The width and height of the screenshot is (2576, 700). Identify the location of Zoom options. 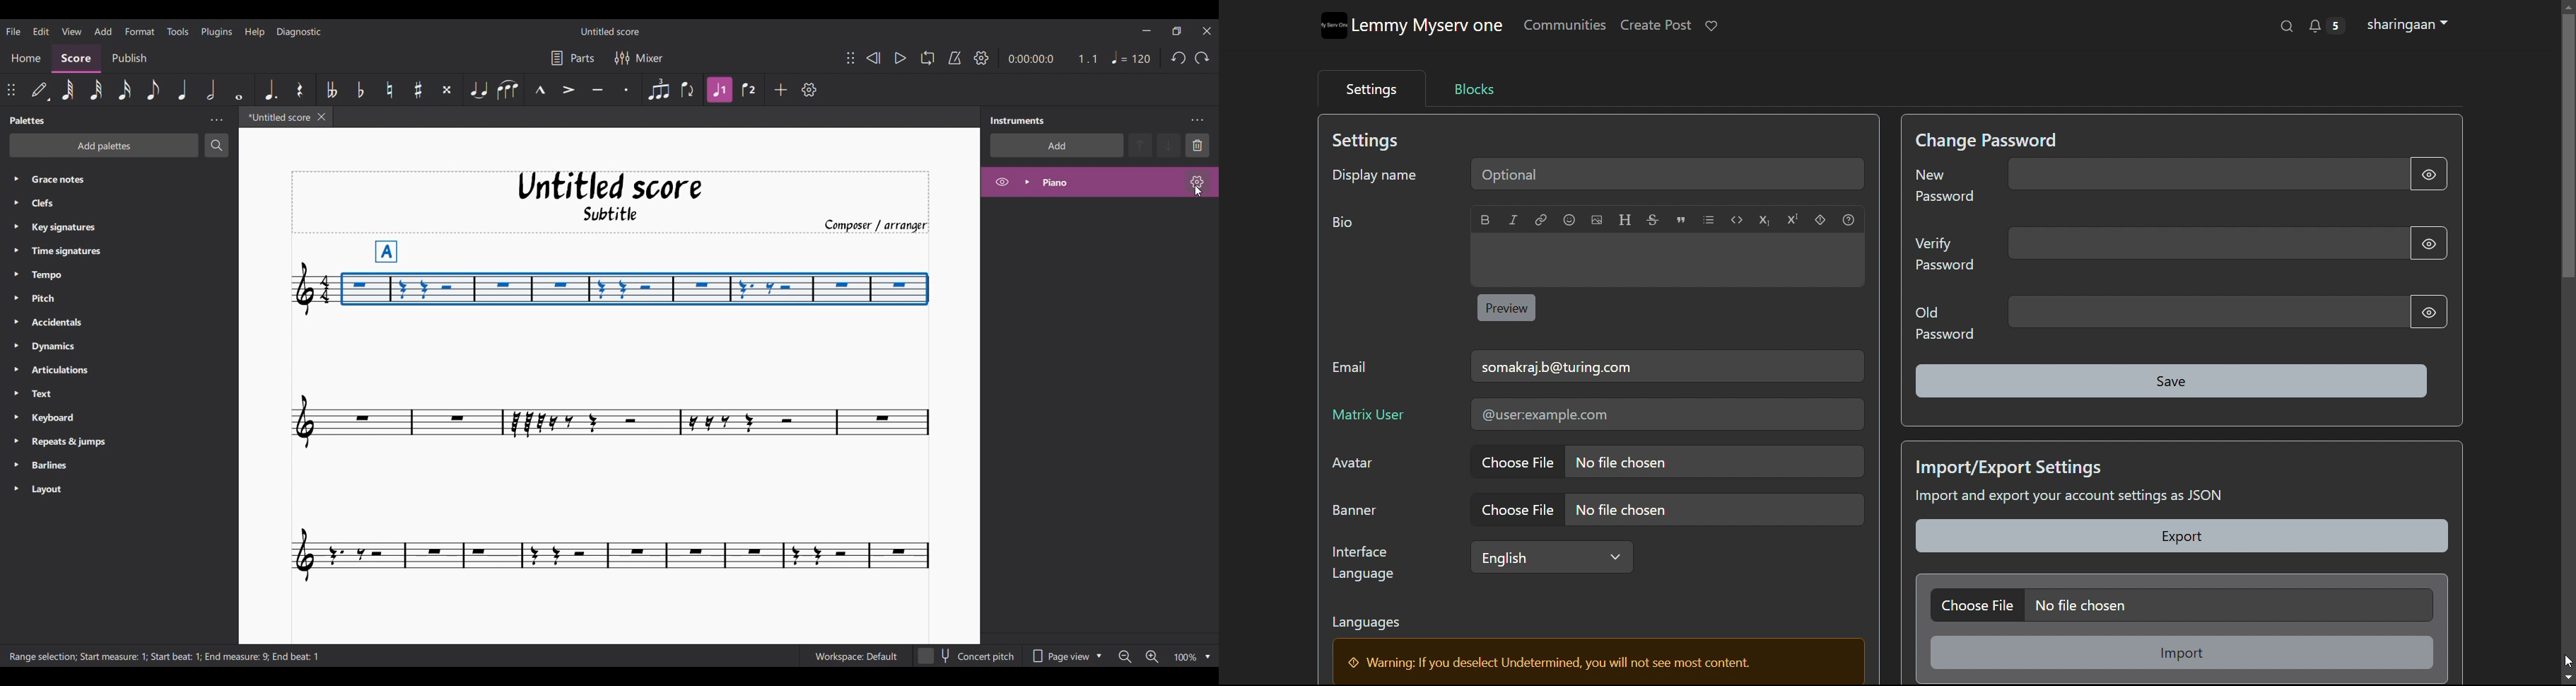
(1208, 657).